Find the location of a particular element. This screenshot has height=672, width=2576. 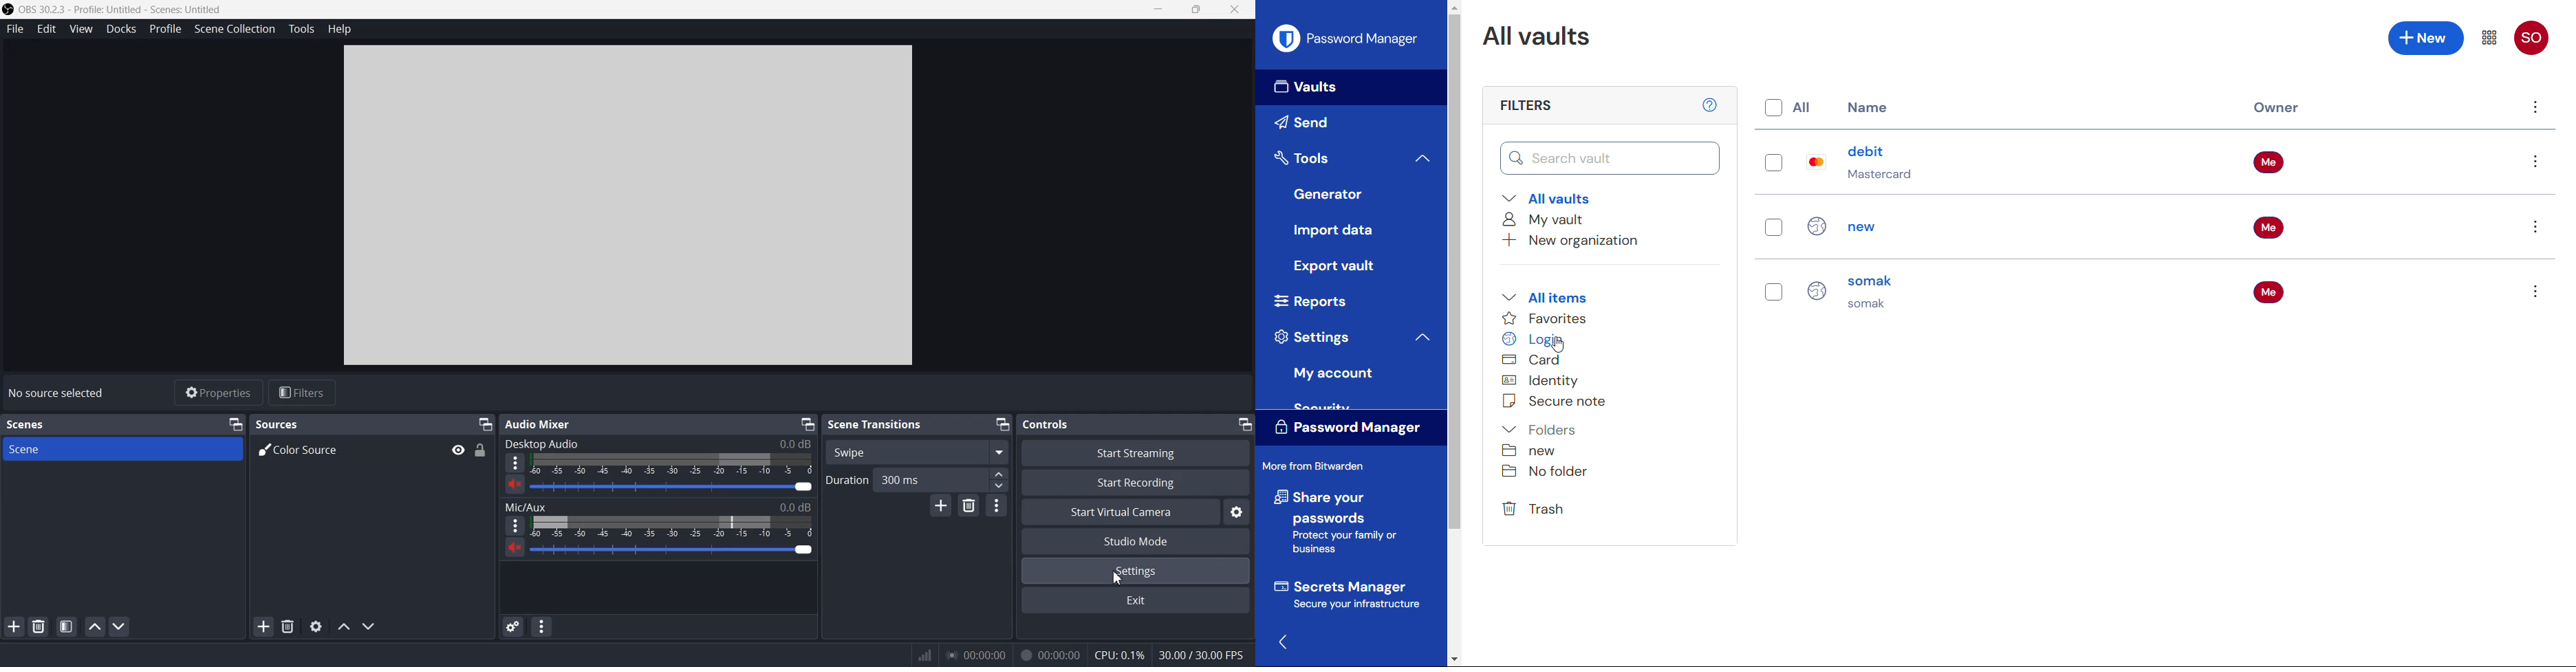

Secure note  is located at coordinates (1555, 401).